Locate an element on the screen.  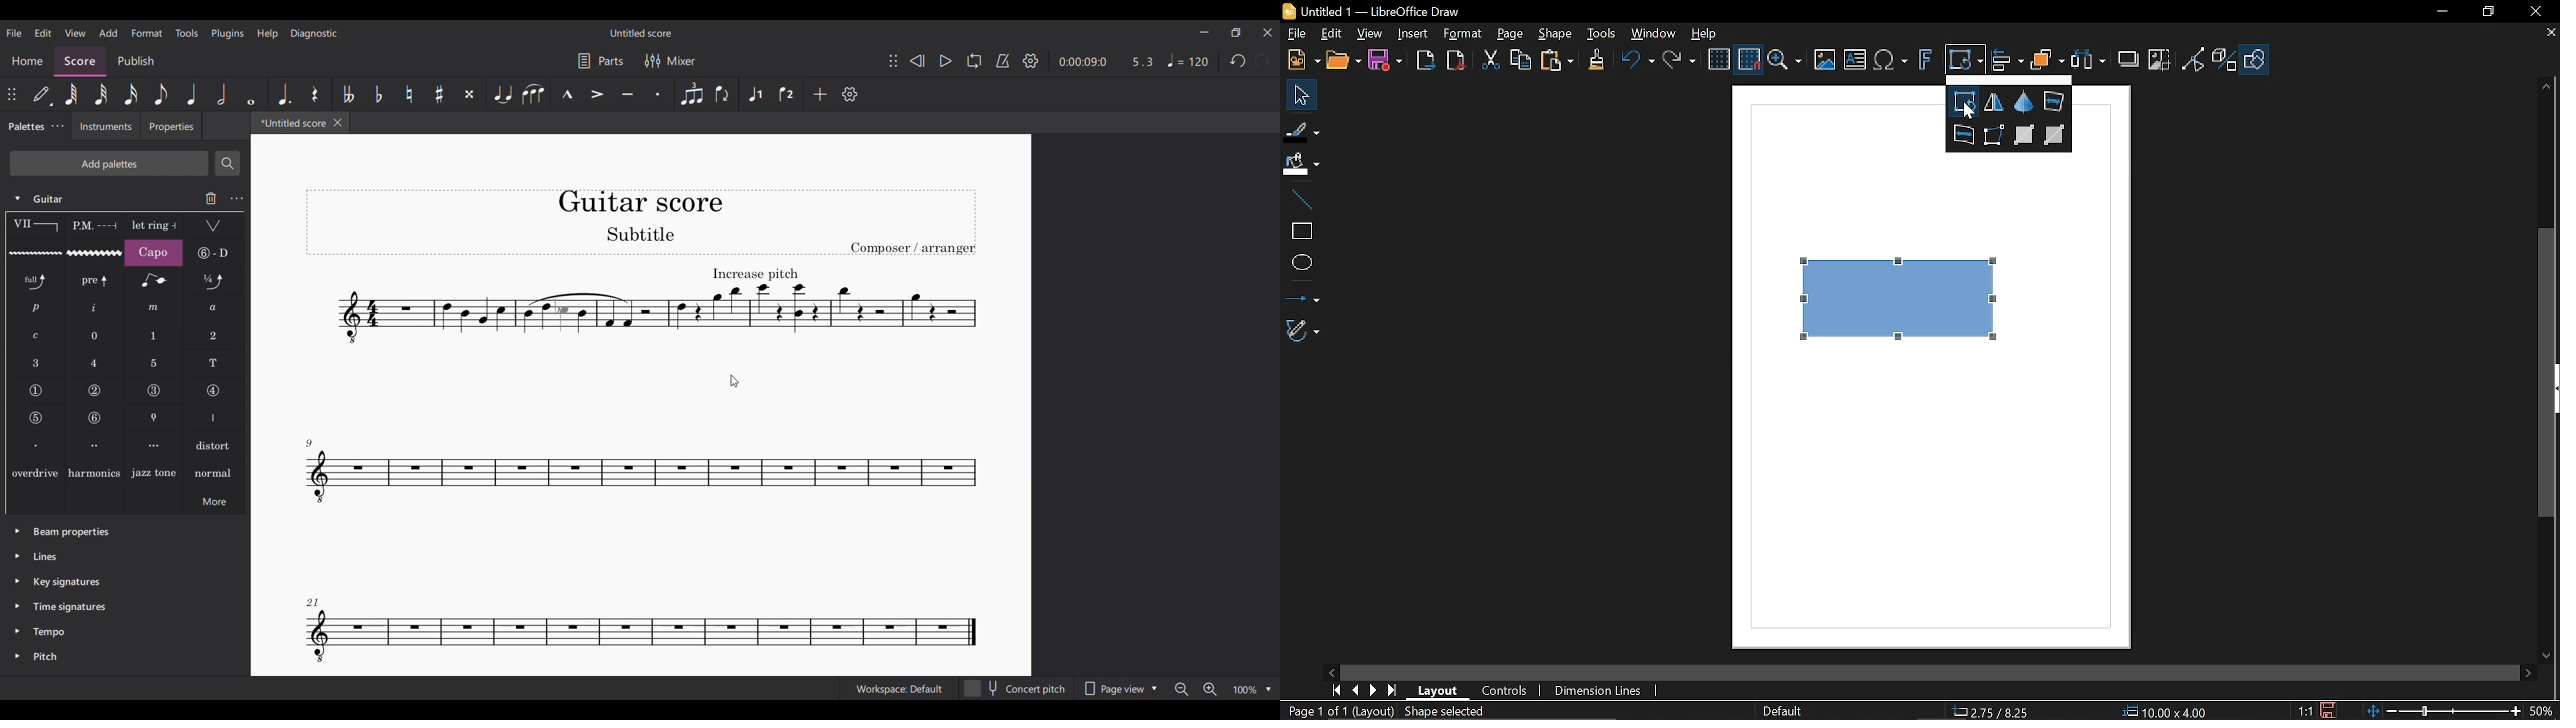
Search is located at coordinates (227, 163).